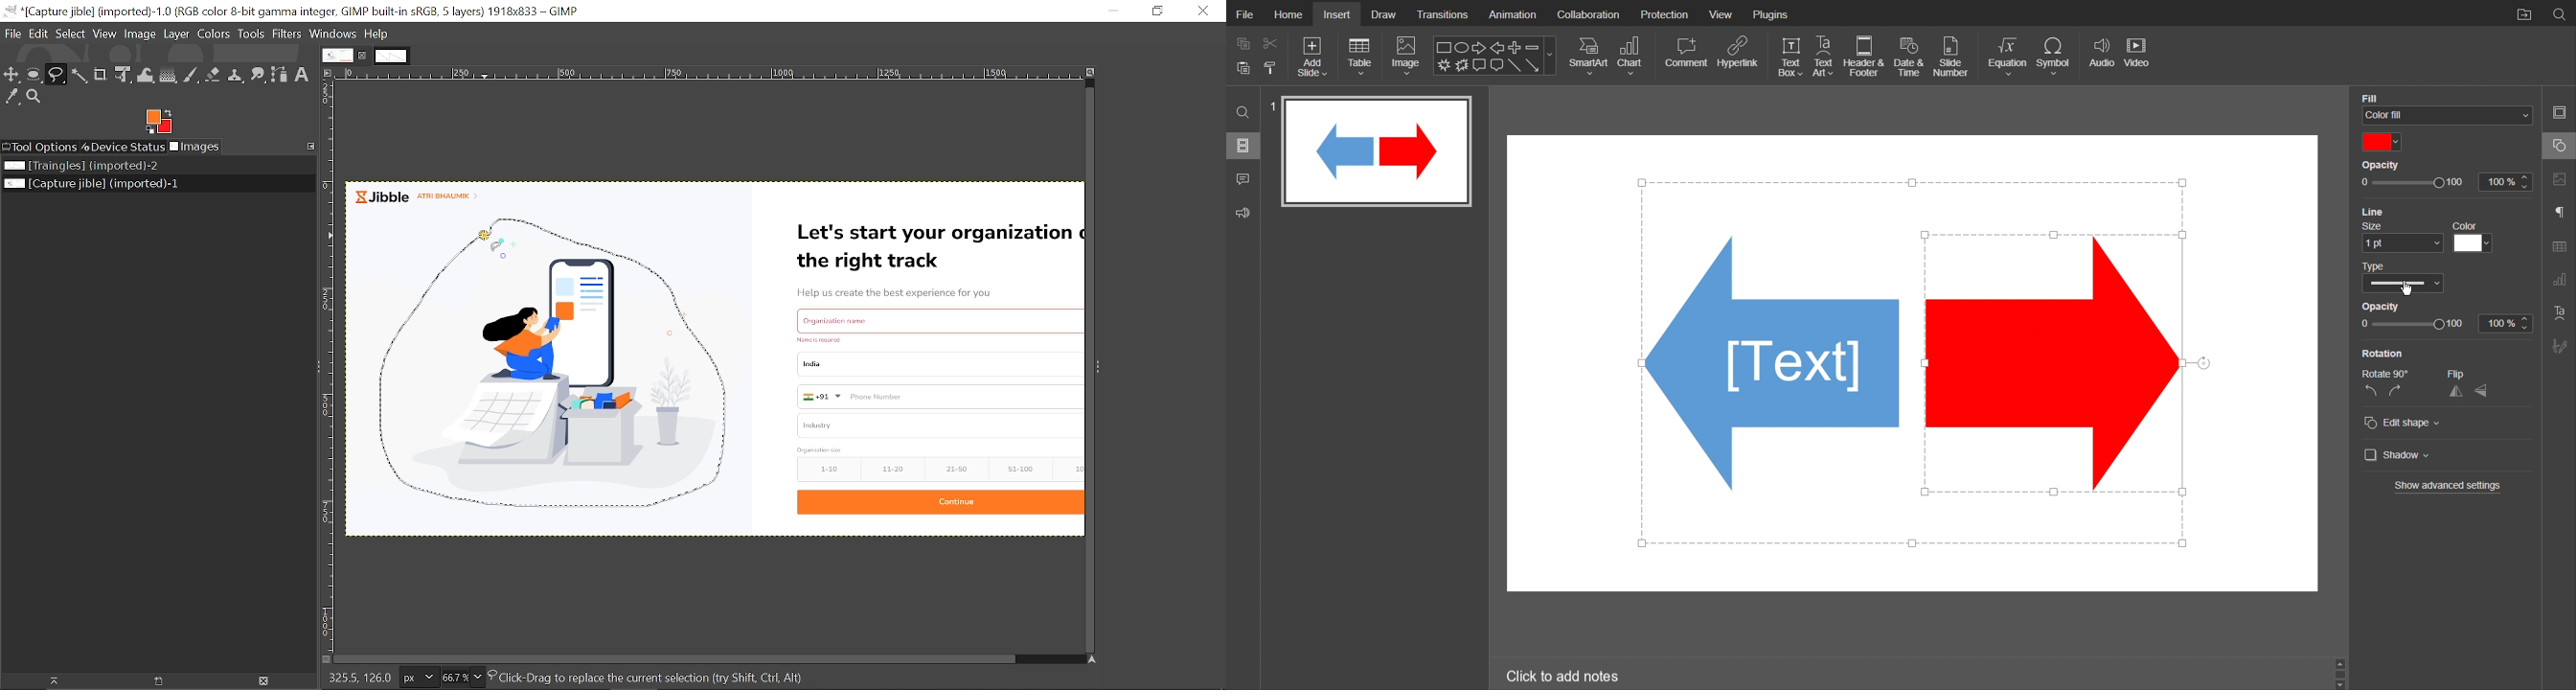  What do you see at coordinates (2443, 325) in the screenshot?
I see `100% opacity` at bounding box center [2443, 325].